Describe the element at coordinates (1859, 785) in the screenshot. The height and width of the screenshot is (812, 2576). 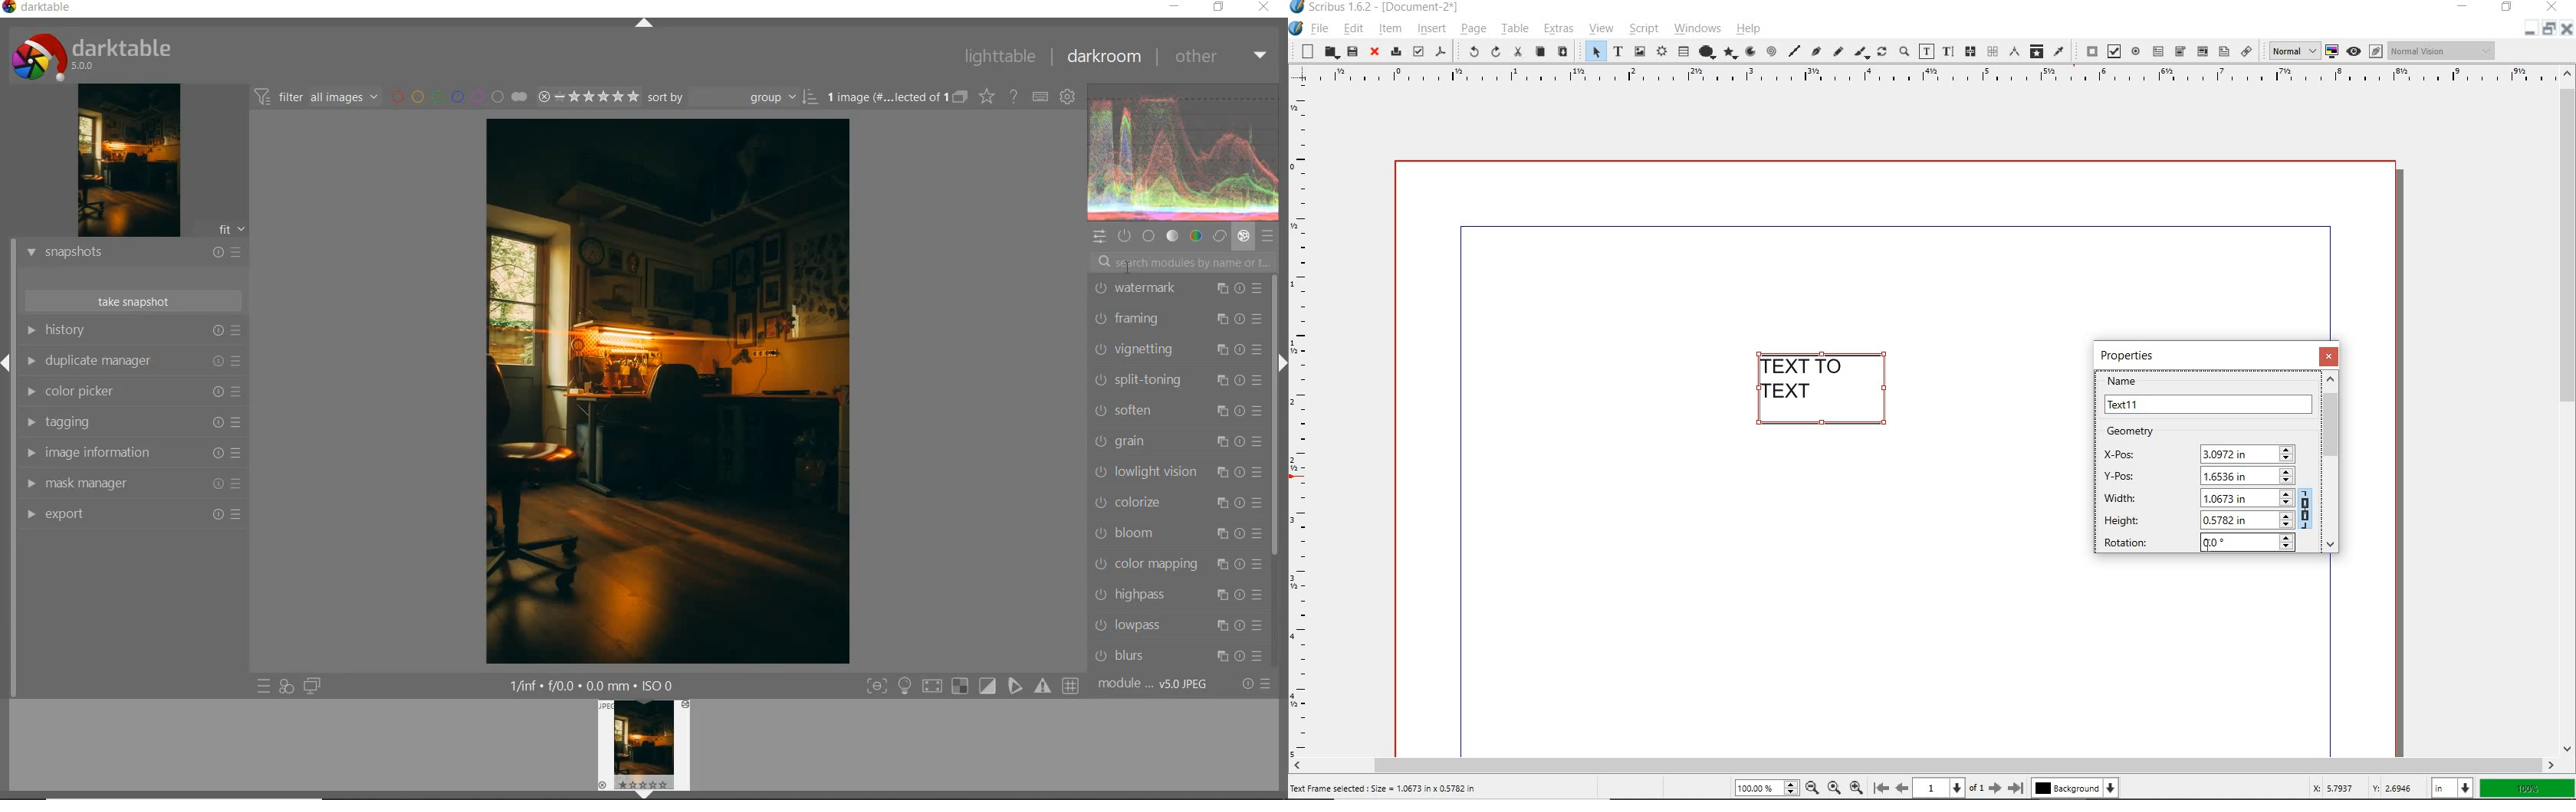
I see `zoom in` at that location.